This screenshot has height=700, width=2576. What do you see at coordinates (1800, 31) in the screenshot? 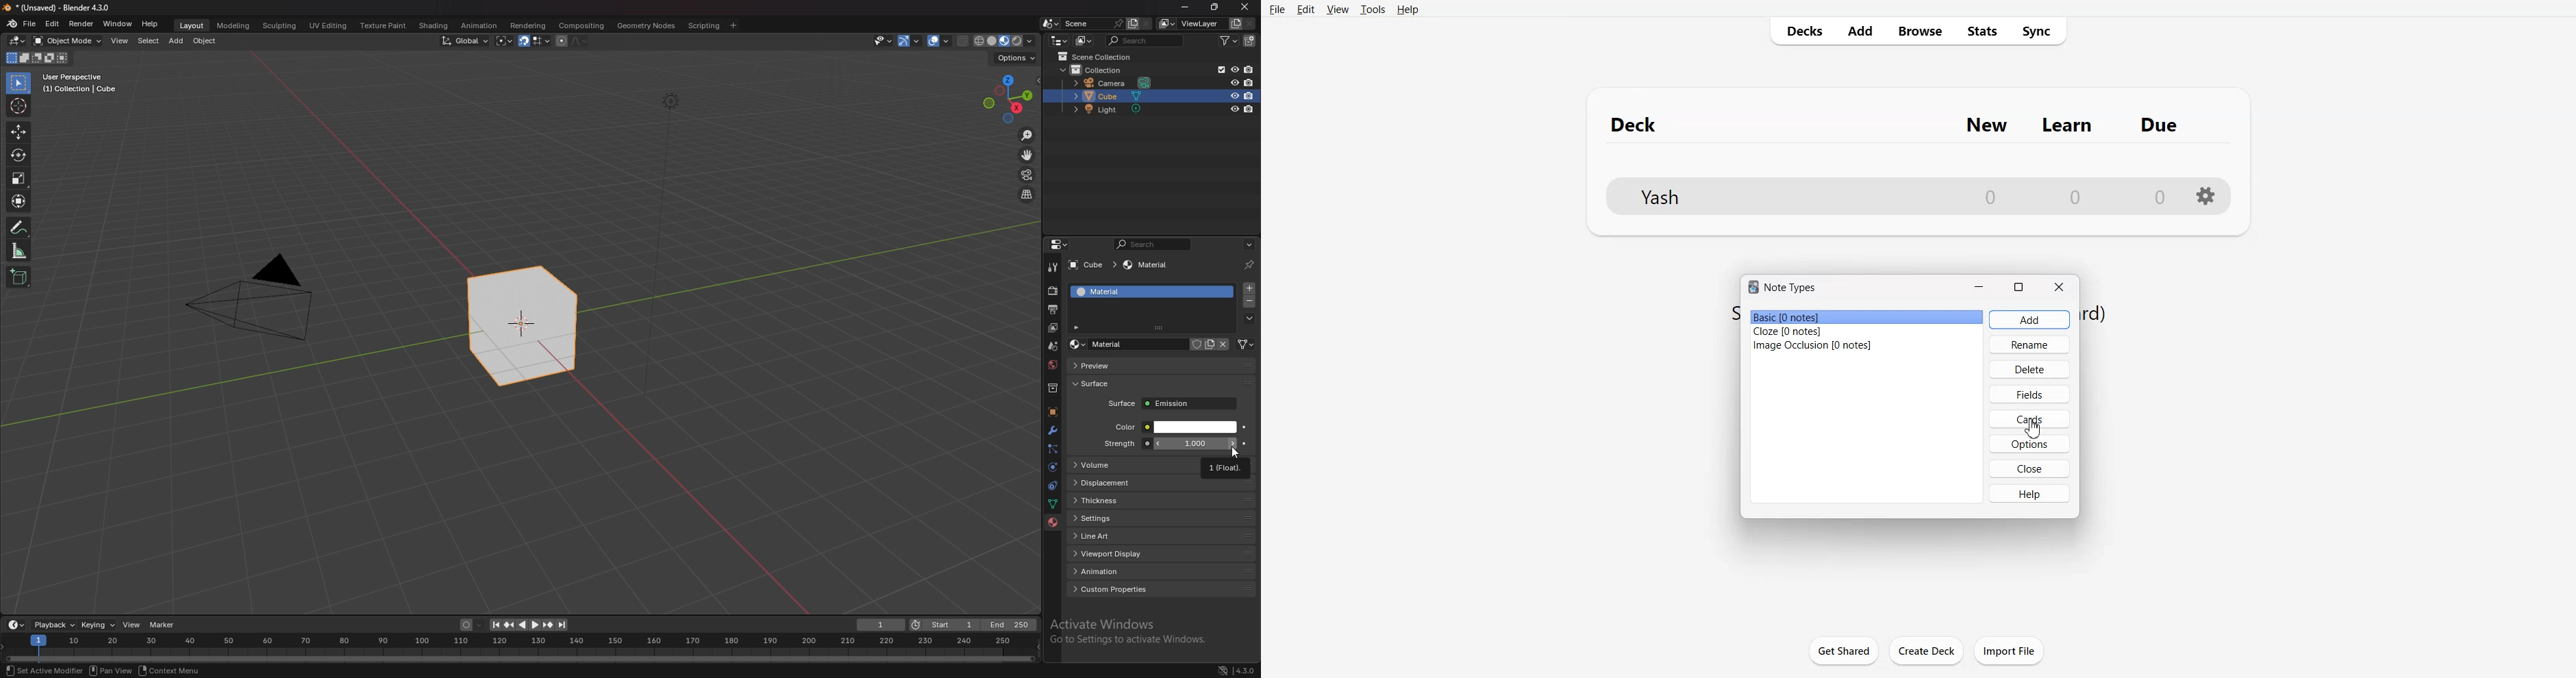
I see `Decks` at bounding box center [1800, 31].